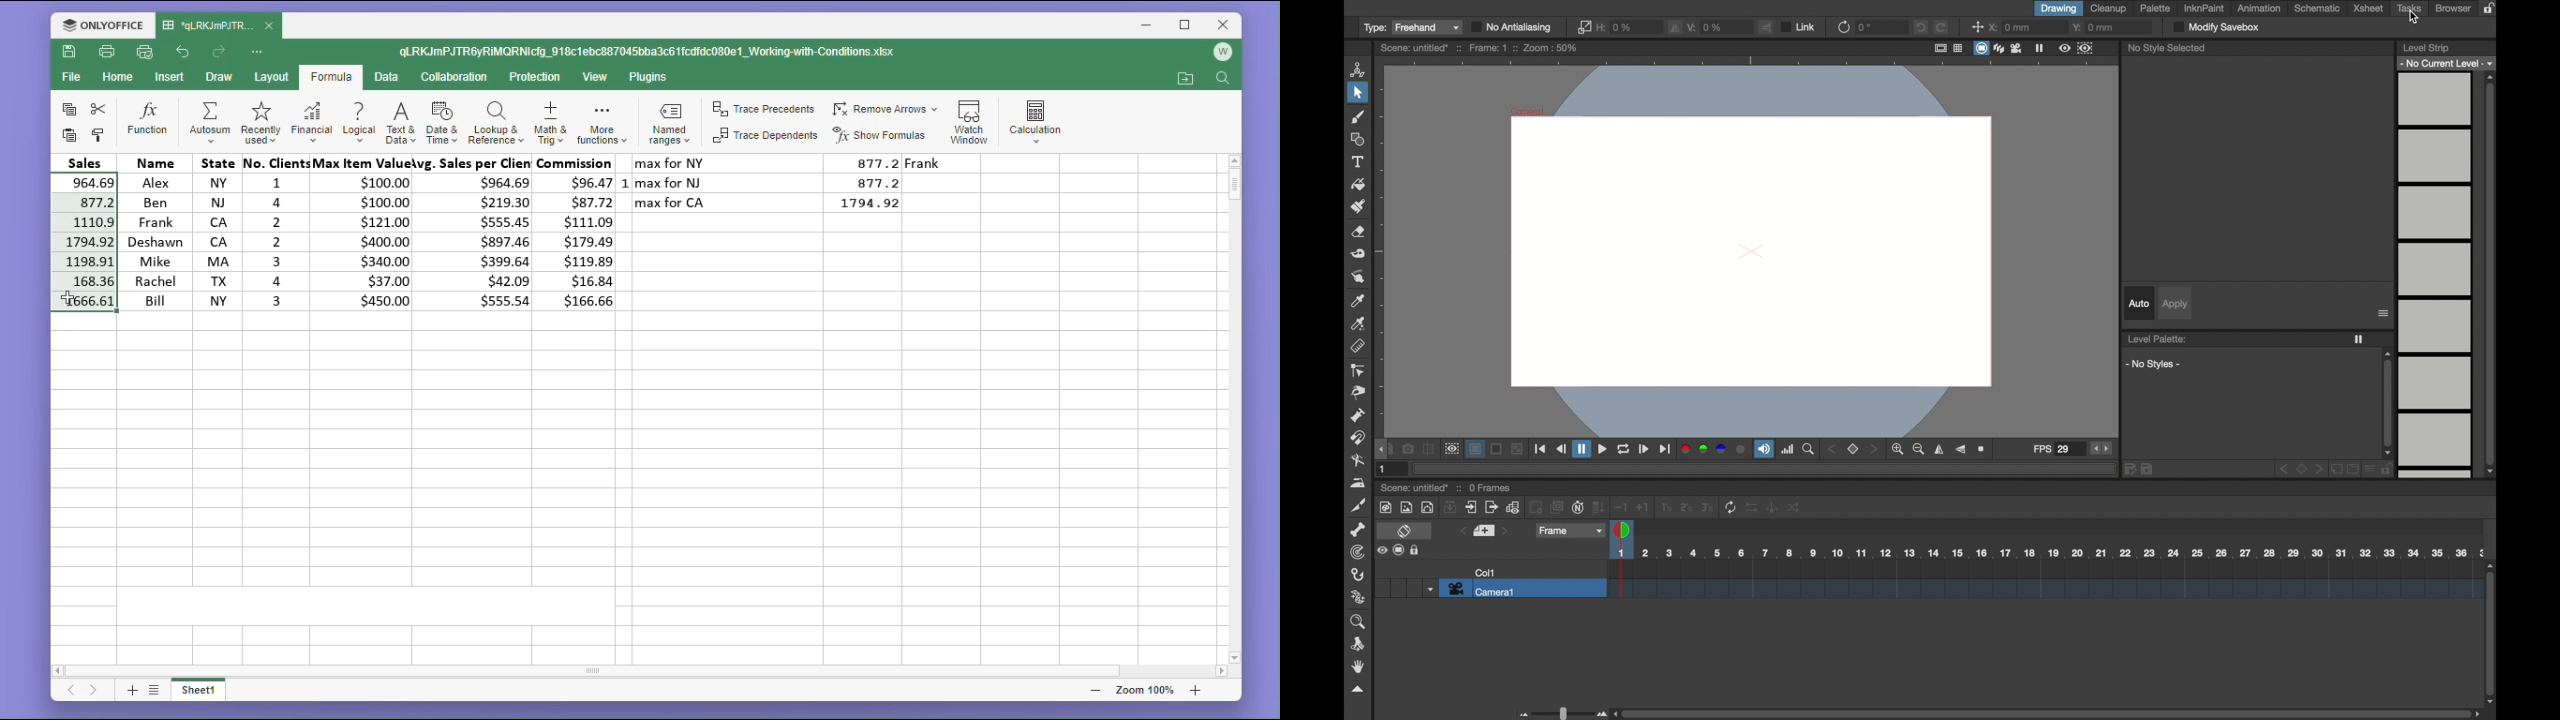 The width and height of the screenshot is (2576, 728). What do you see at coordinates (1481, 590) in the screenshot?
I see `camera1` at bounding box center [1481, 590].